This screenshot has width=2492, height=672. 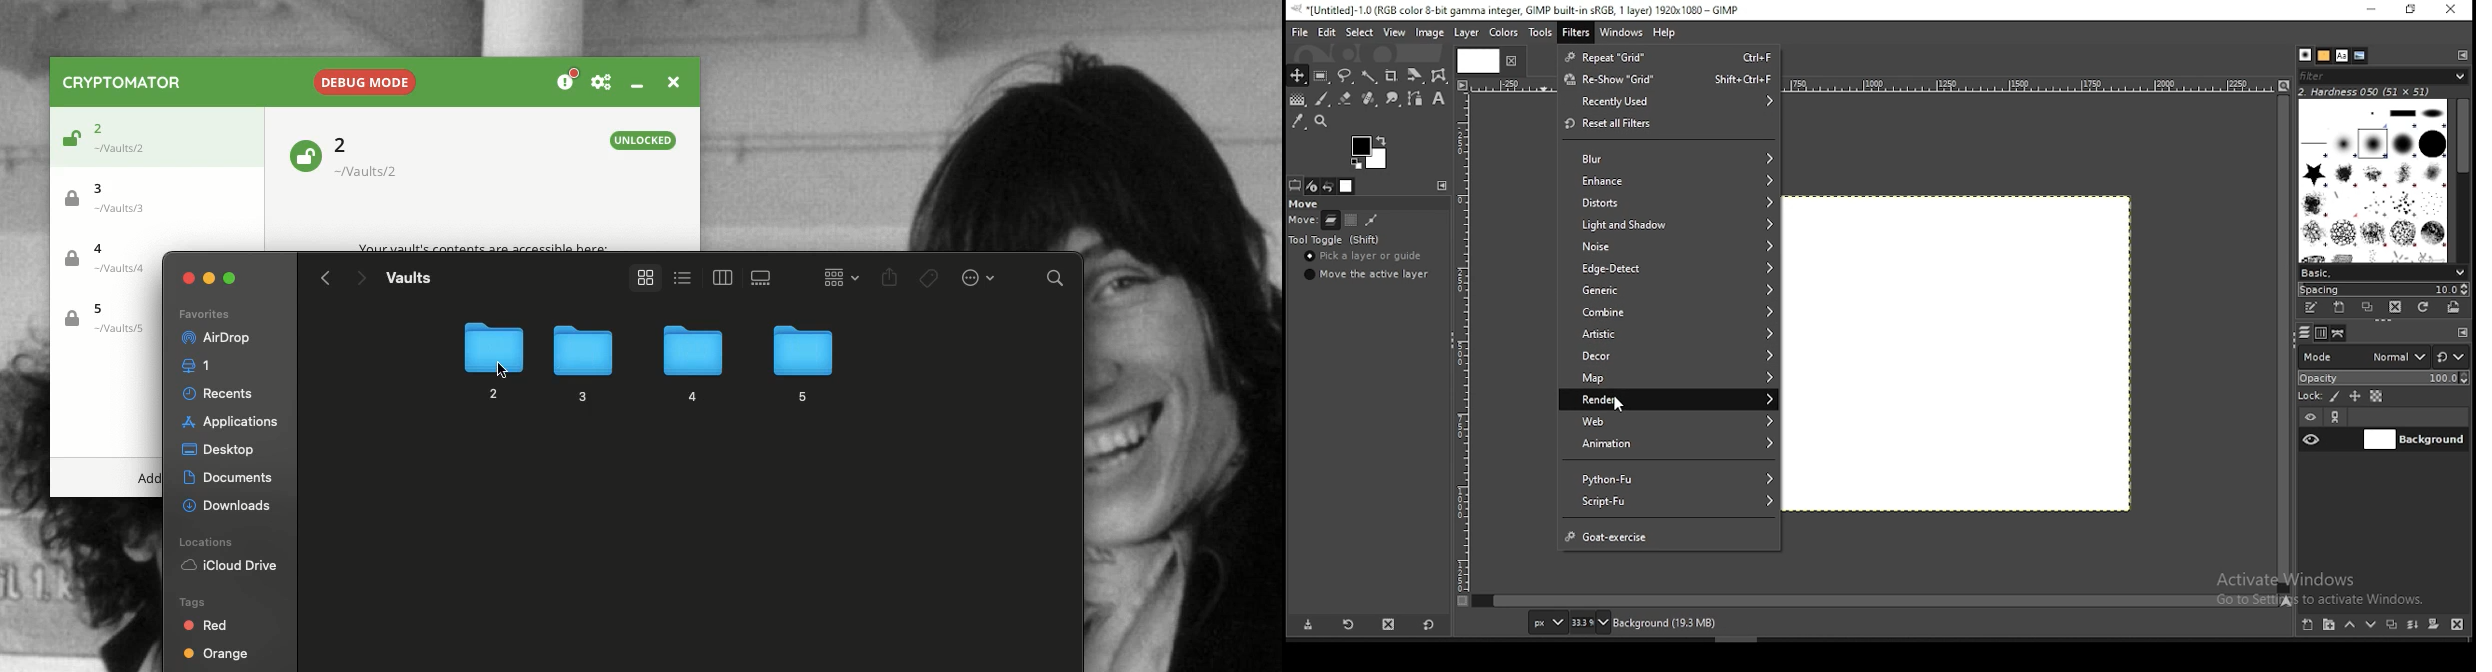 I want to click on script Fu, so click(x=1668, y=503).